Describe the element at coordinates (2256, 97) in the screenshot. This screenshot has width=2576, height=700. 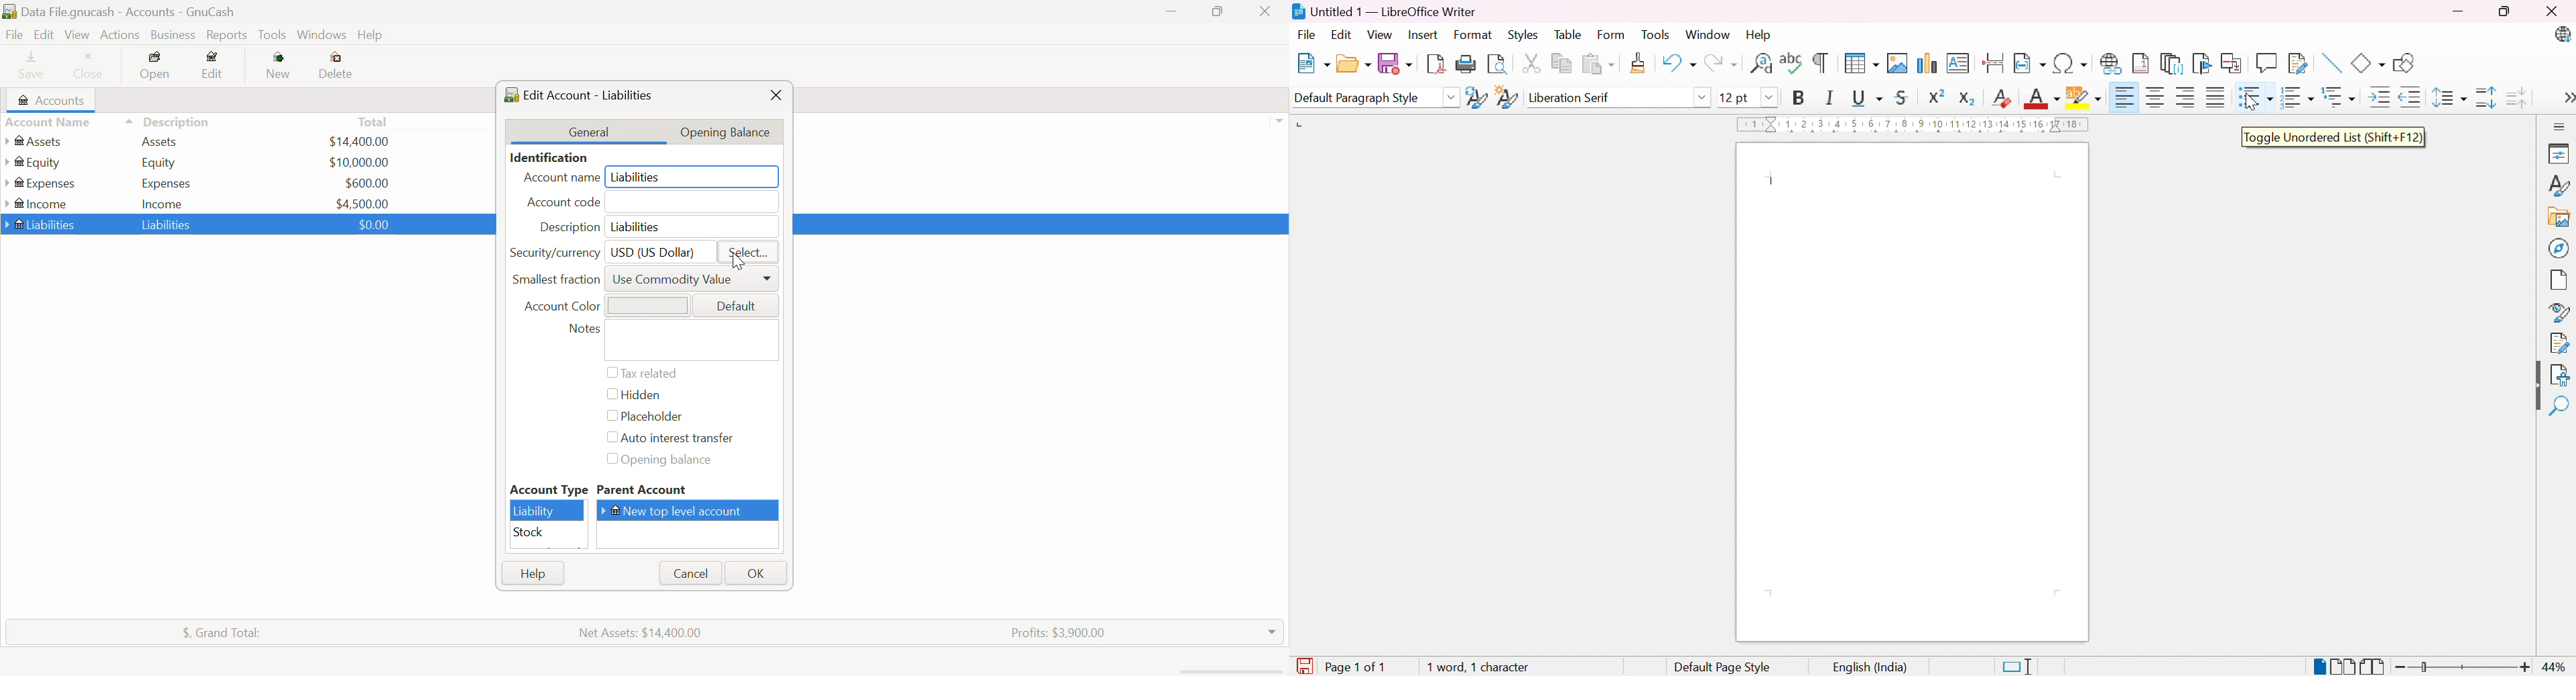
I see `Toggle unordered list` at that location.